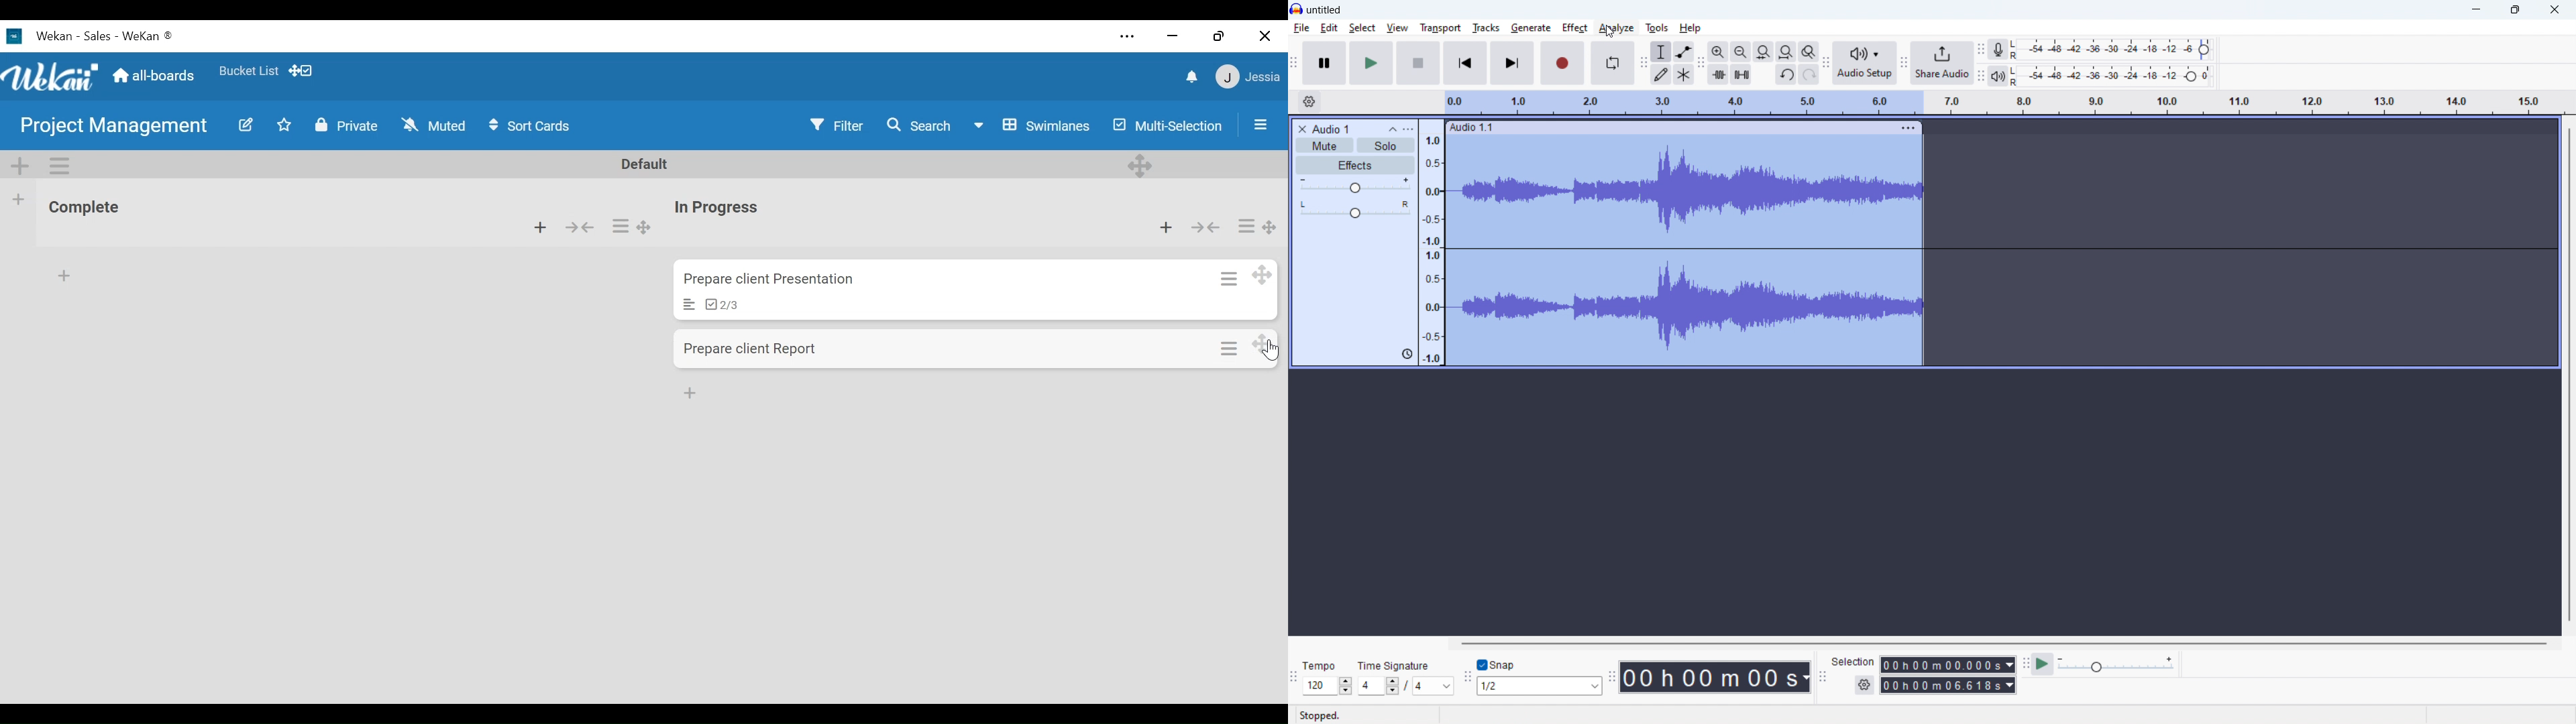  Describe the element at coordinates (113, 128) in the screenshot. I see `Board Title` at that location.